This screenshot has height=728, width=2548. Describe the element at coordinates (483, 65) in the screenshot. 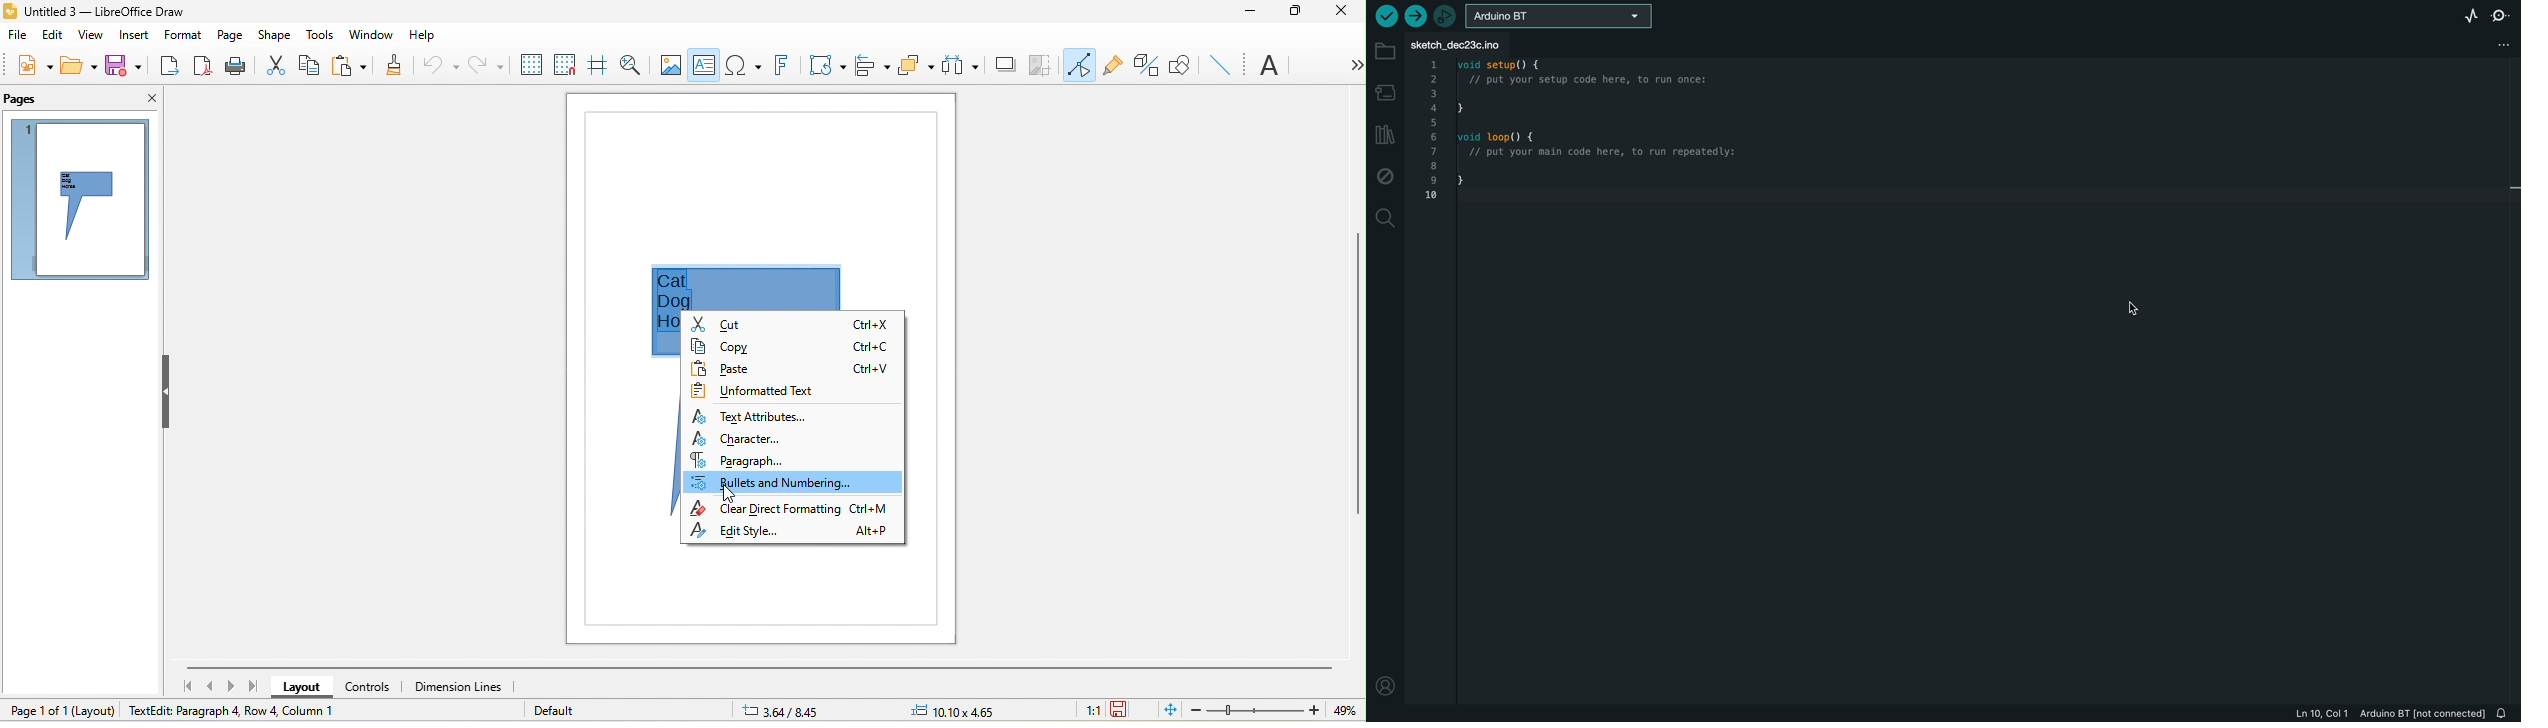

I see `redo` at that location.